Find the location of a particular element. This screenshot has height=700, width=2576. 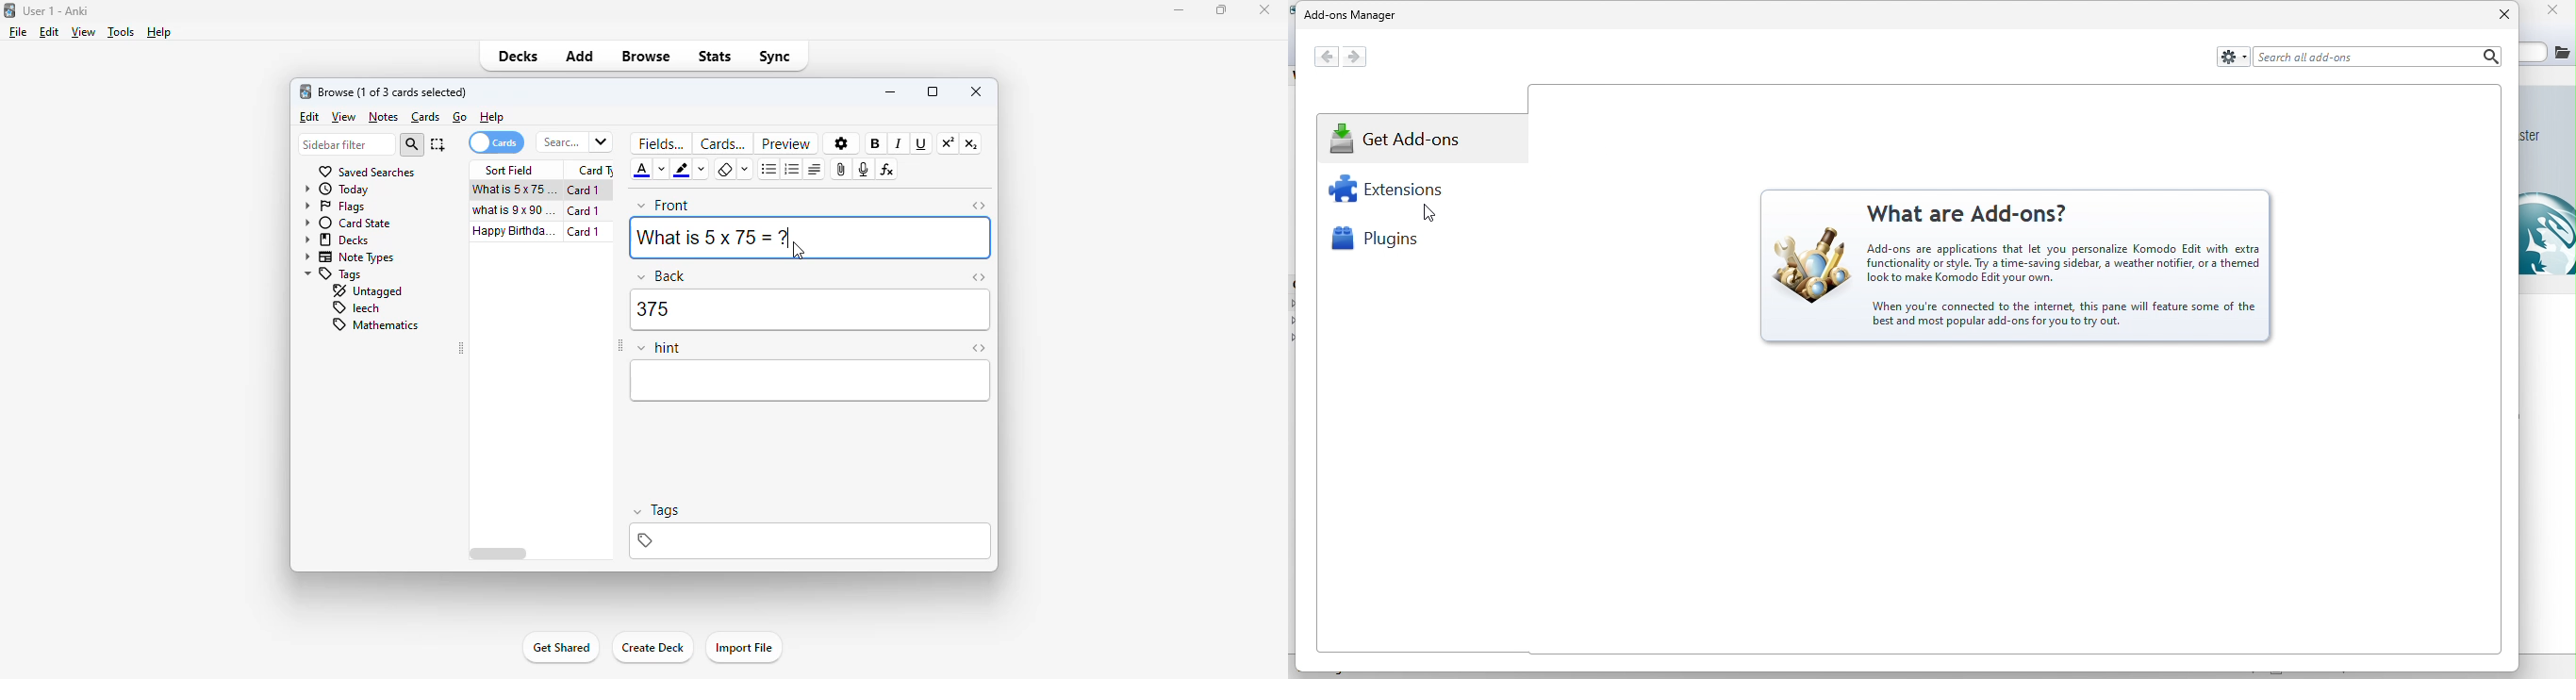

sync is located at coordinates (773, 58).